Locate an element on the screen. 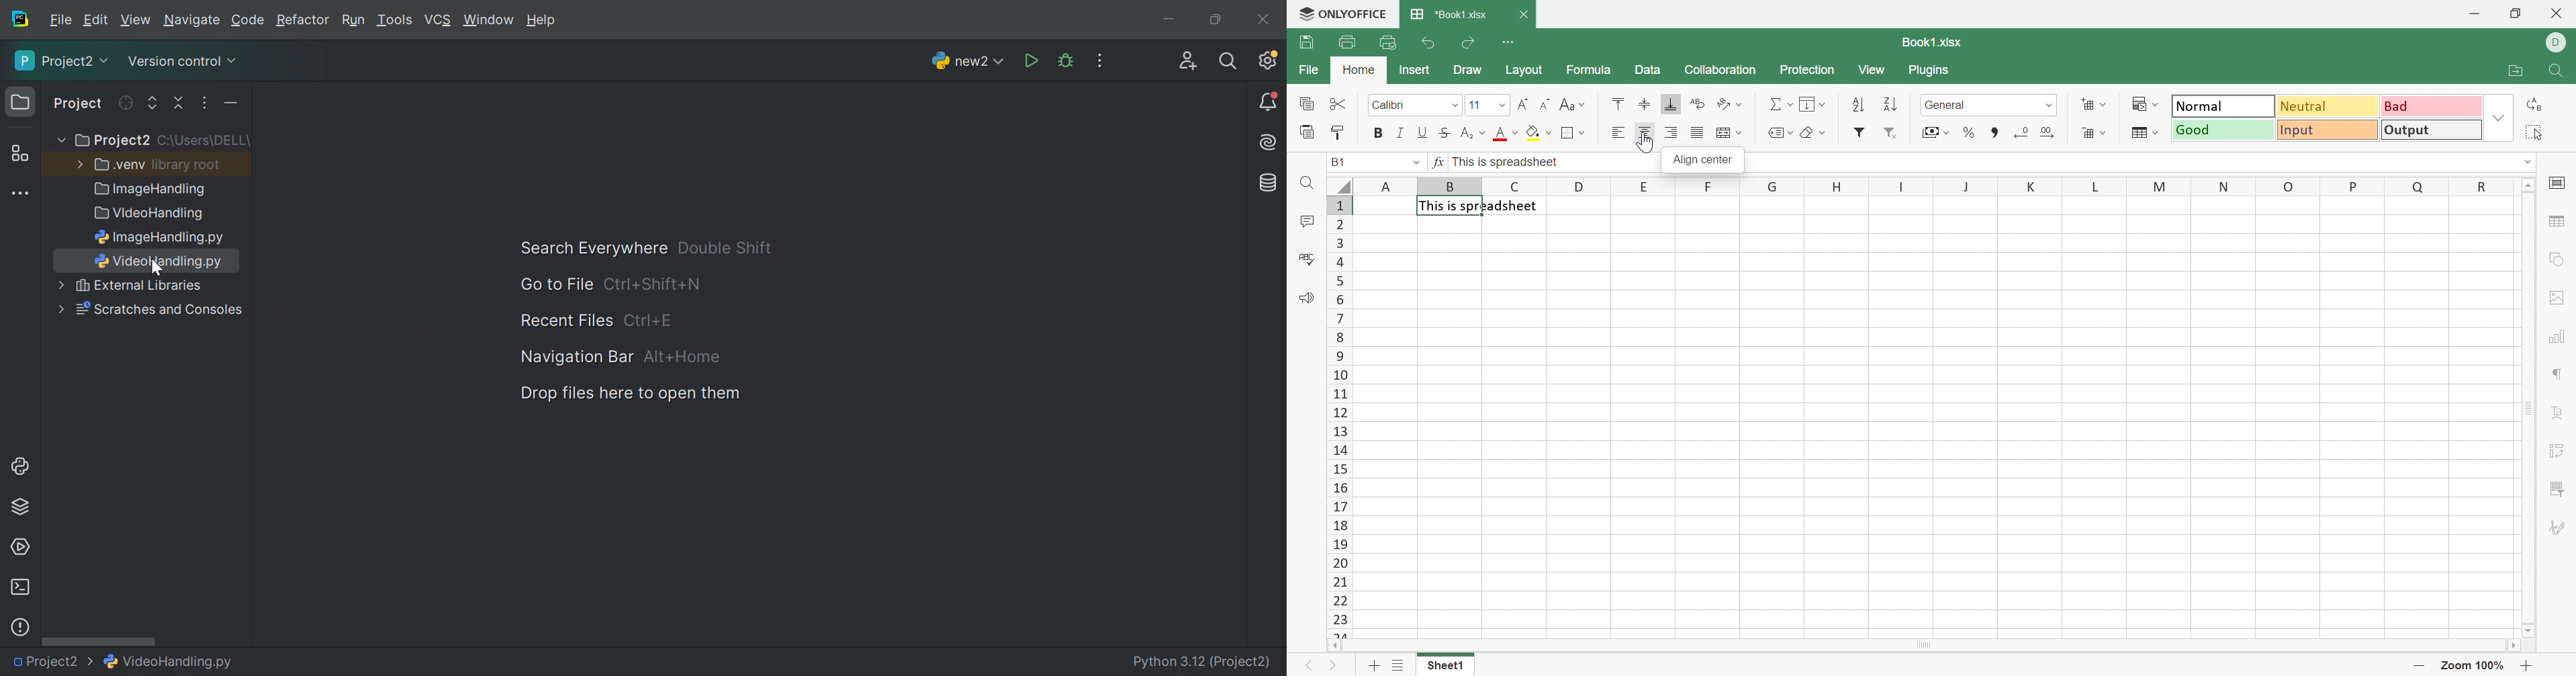  Conditional formatting is located at coordinates (2137, 101).